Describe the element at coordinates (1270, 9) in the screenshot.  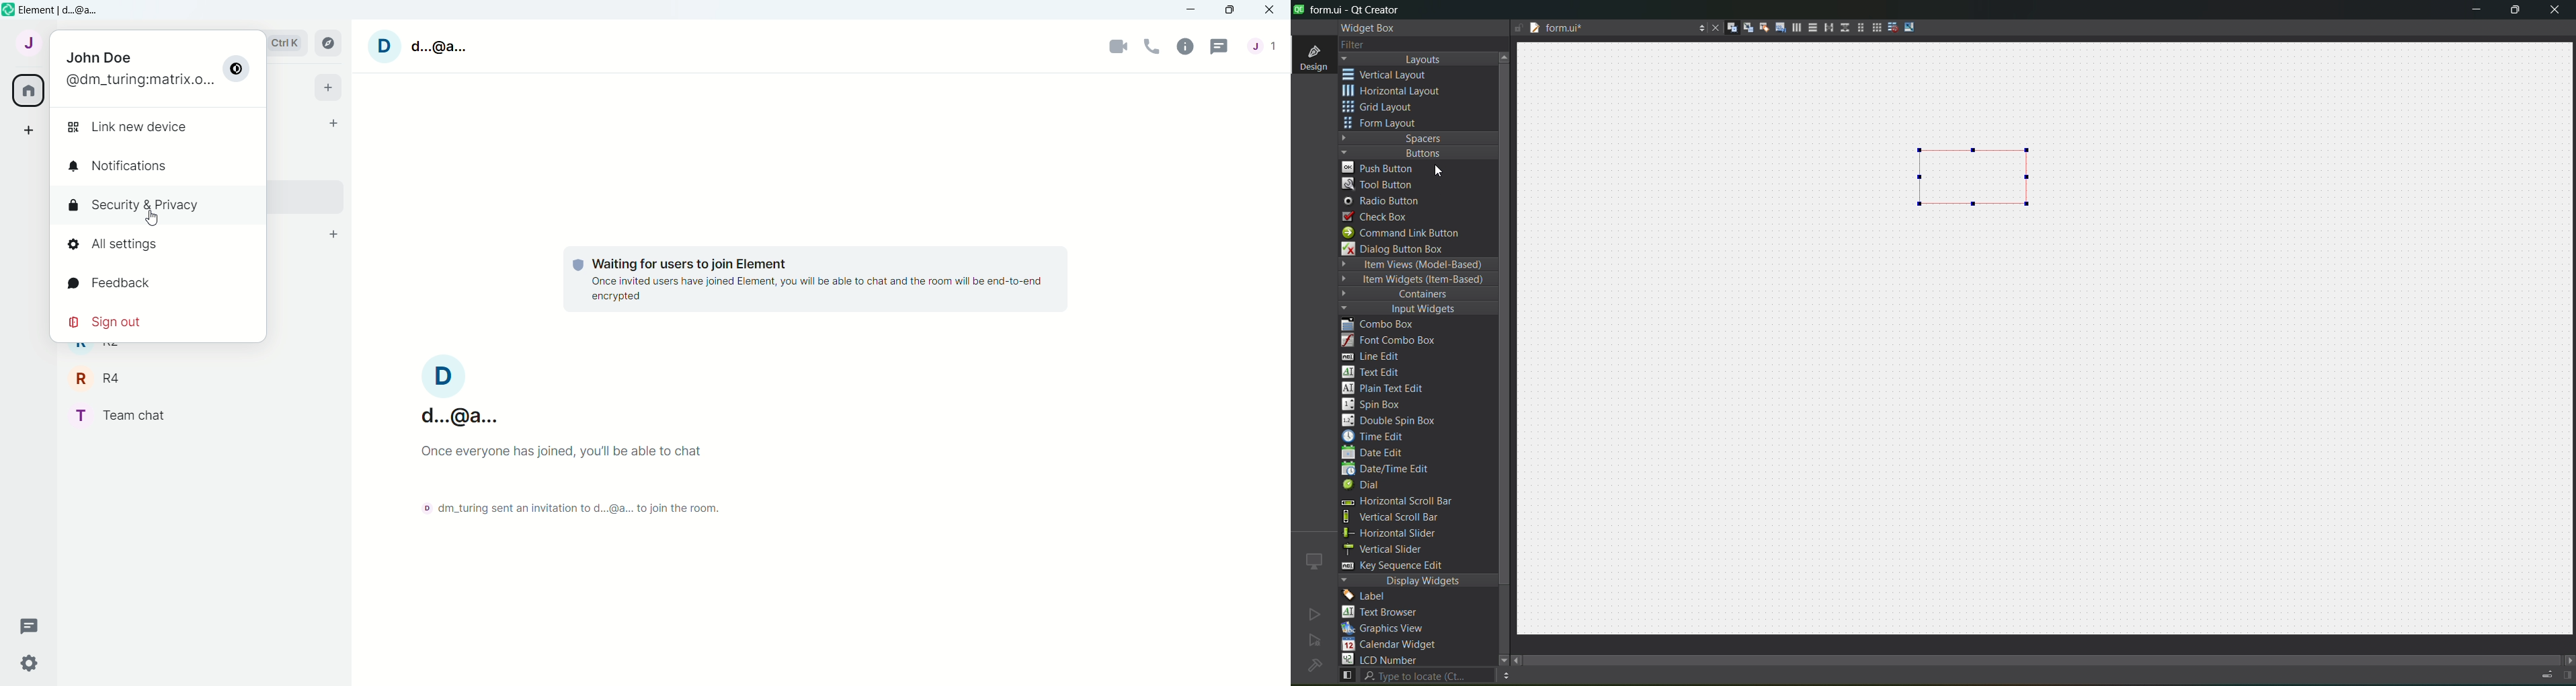
I see `close` at that location.